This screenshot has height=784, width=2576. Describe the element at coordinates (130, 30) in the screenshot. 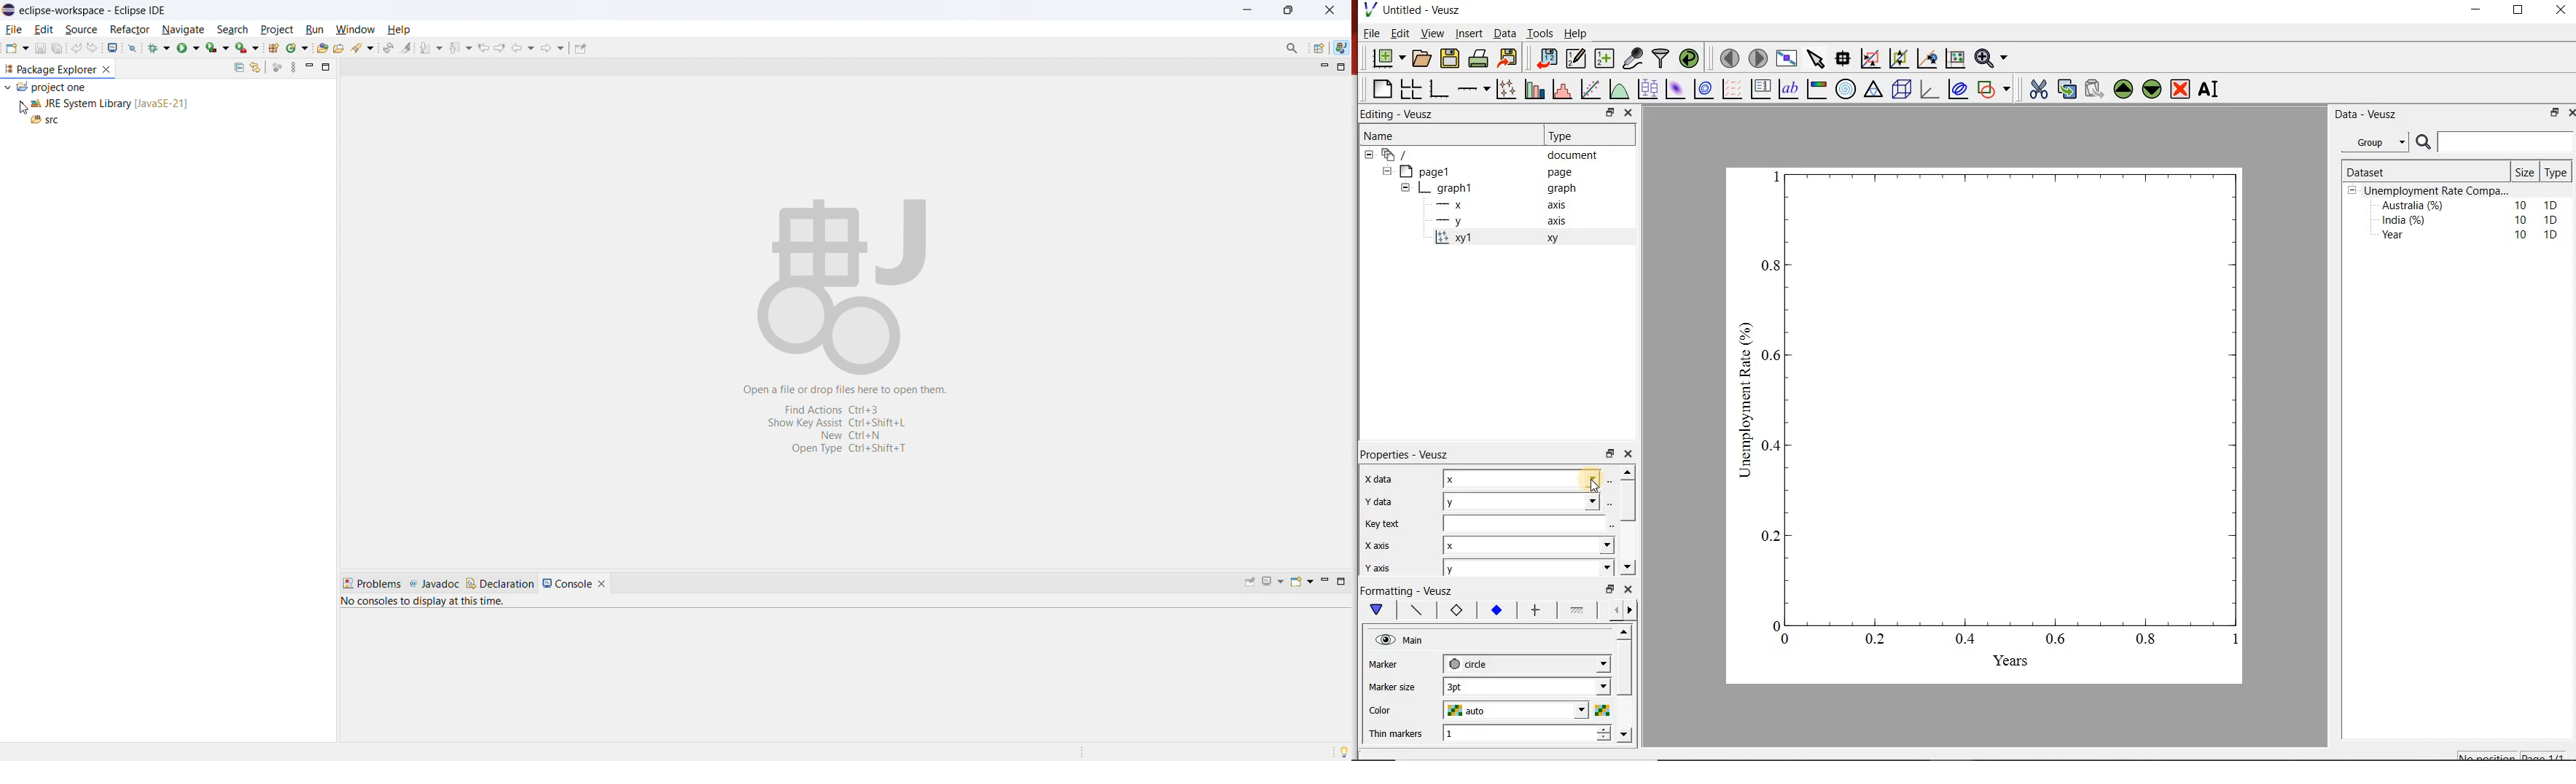

I see `Refactor` at that location.